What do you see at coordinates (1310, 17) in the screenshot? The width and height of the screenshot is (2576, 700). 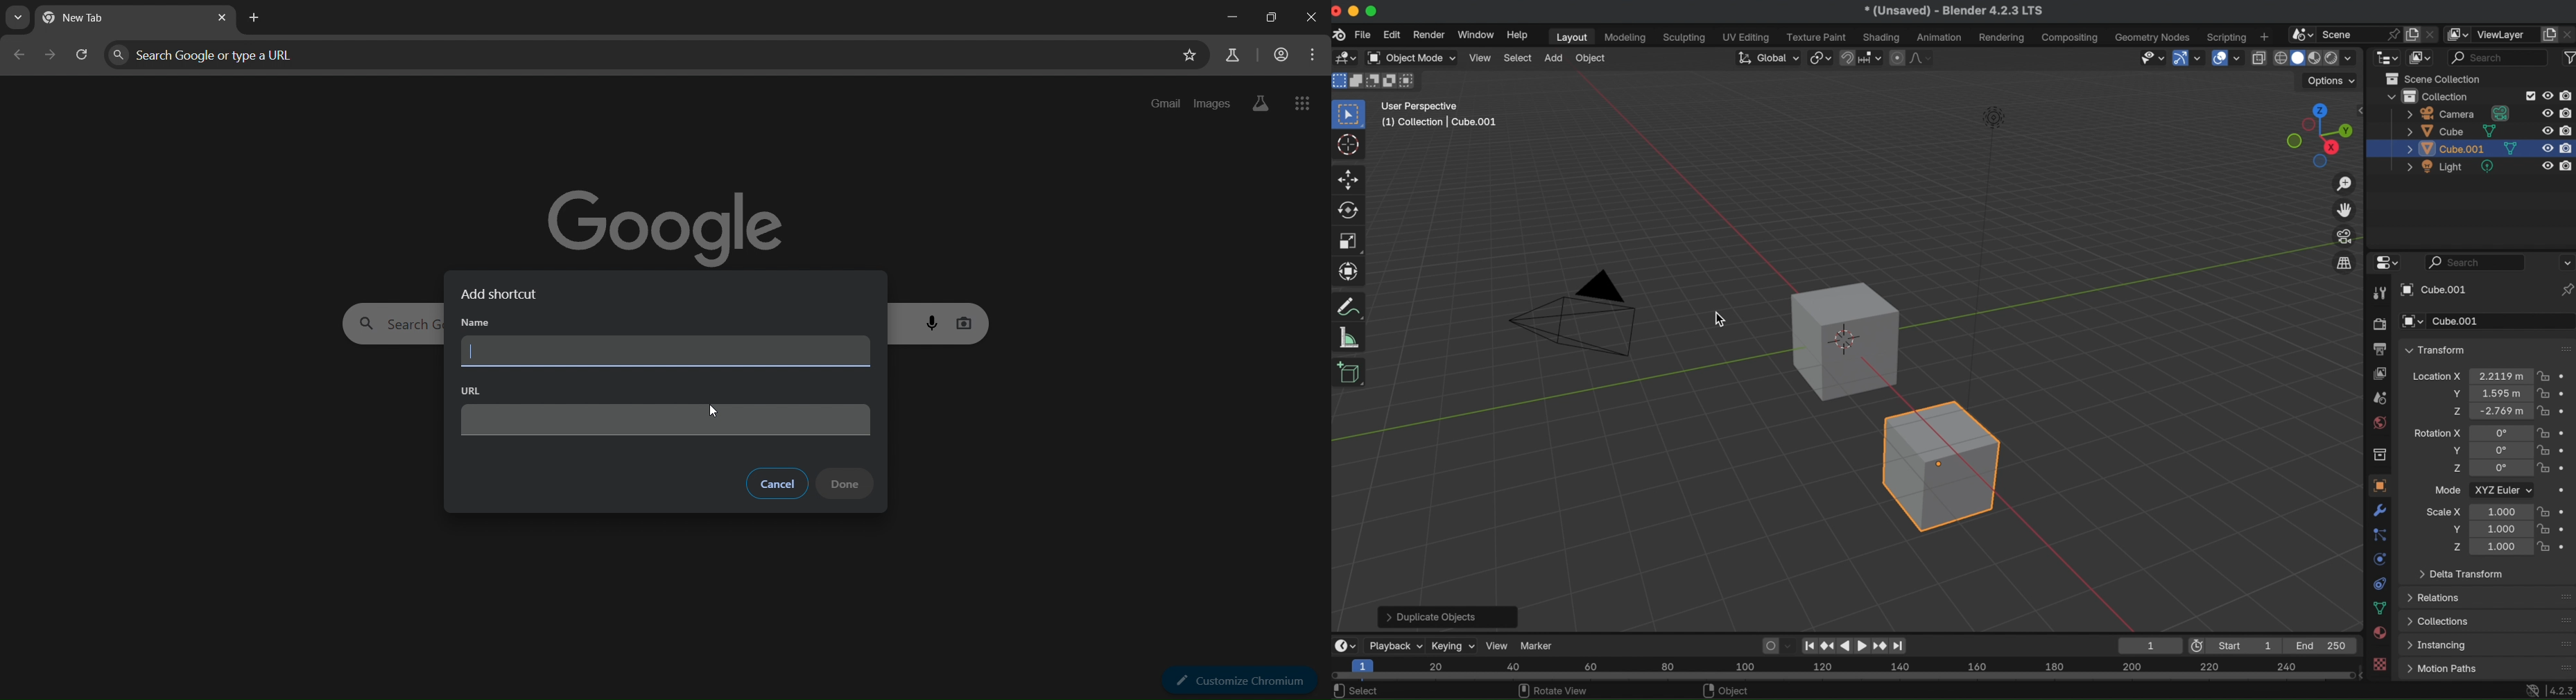 I see `close` at bounding box center [1310, 17].